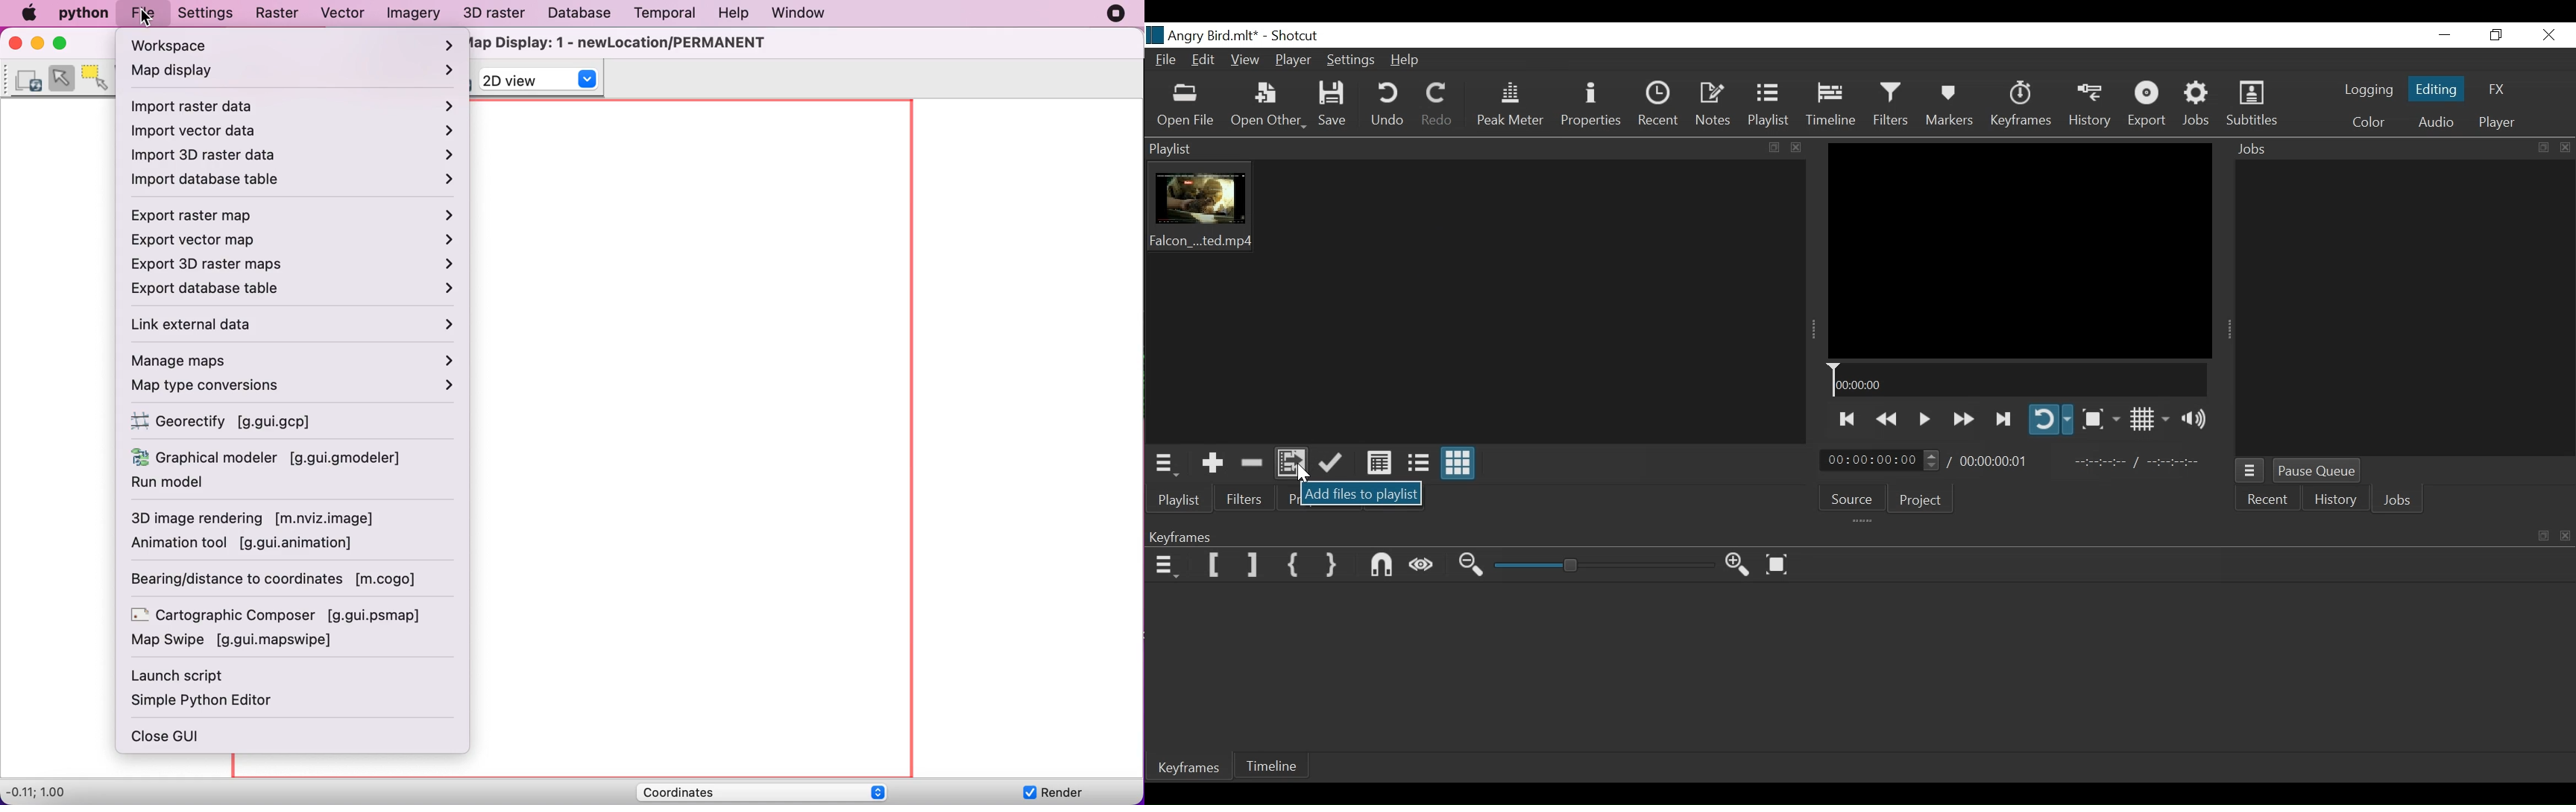 This screenshot has width=2576, height=812. I want to click on link external data, so click(297, 326).